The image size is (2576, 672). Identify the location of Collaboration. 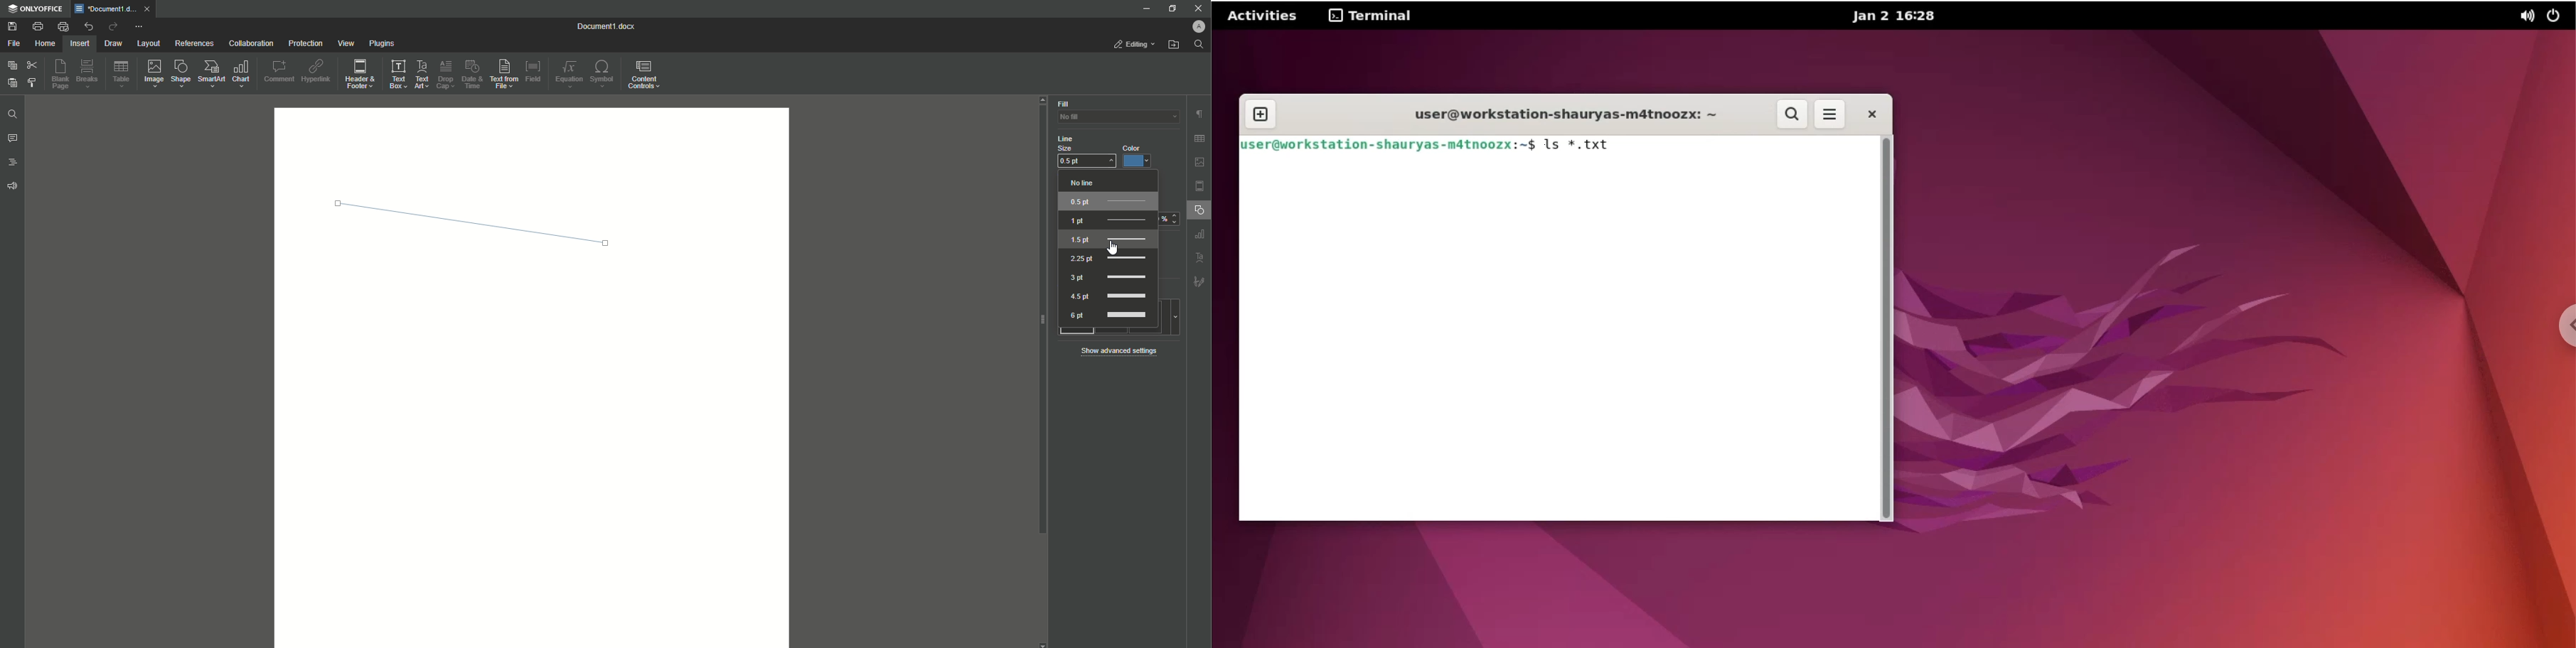
(253, 43).